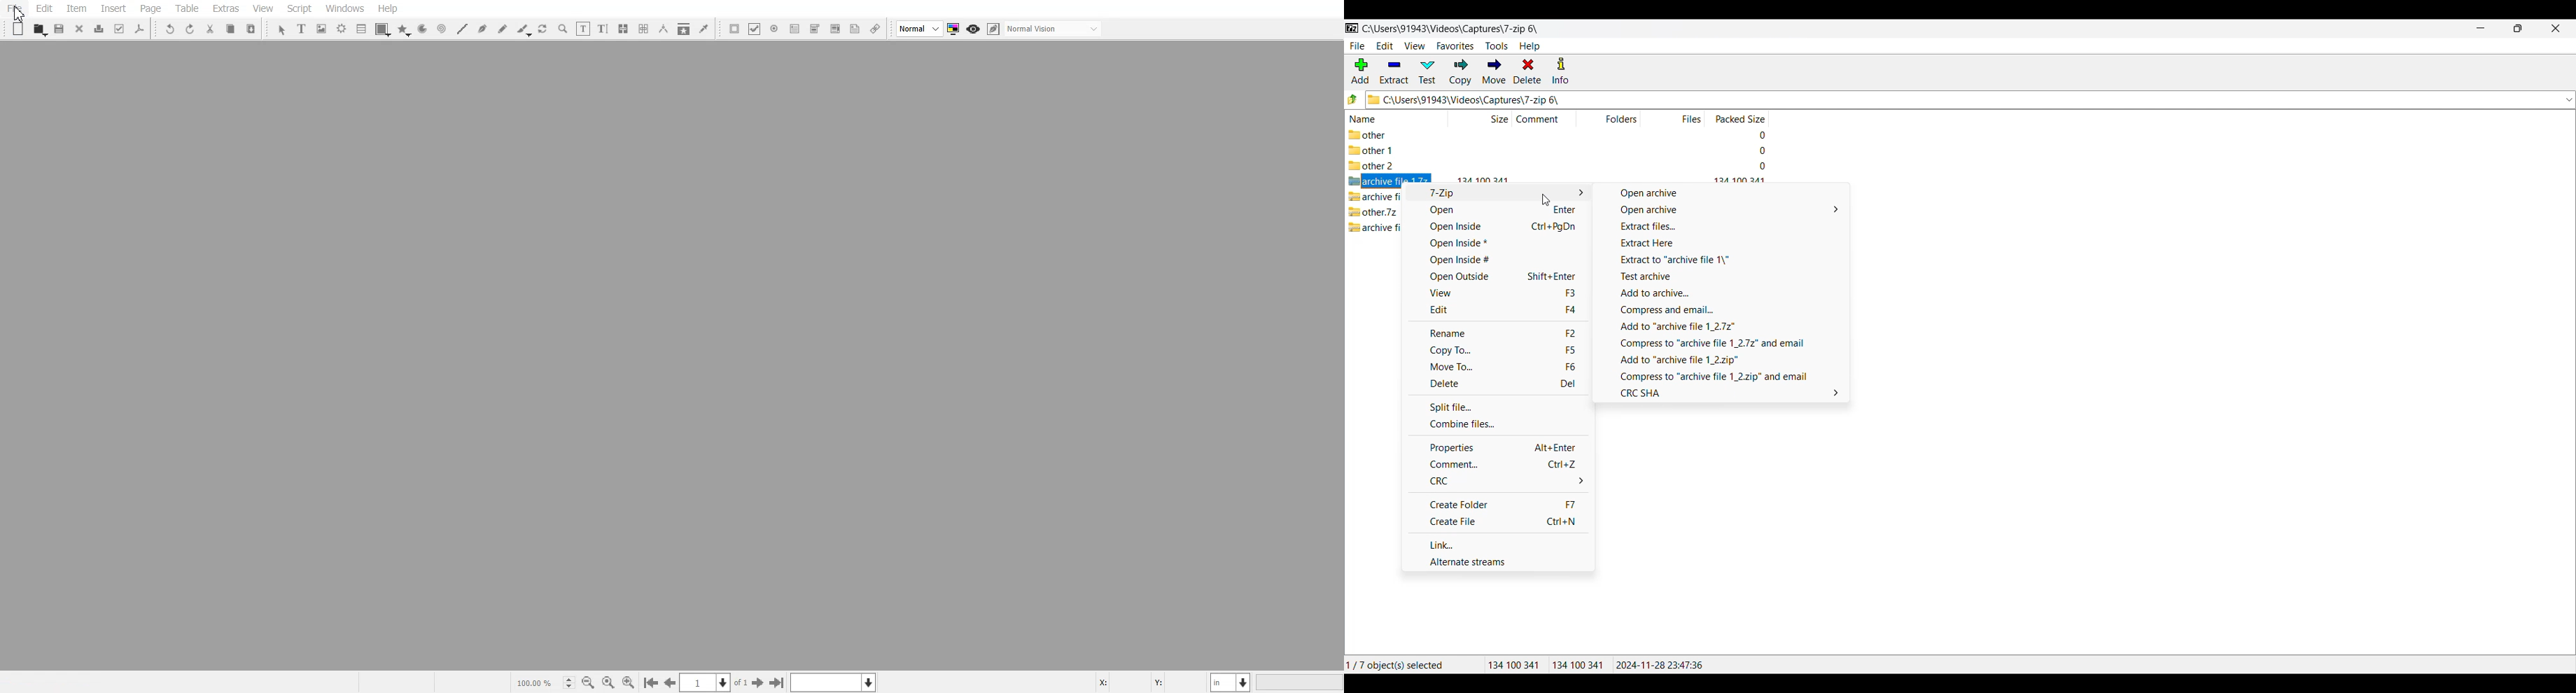  Describe the element at coordinates (664, 29) in the screenshot. I see `Measurement` at that location.